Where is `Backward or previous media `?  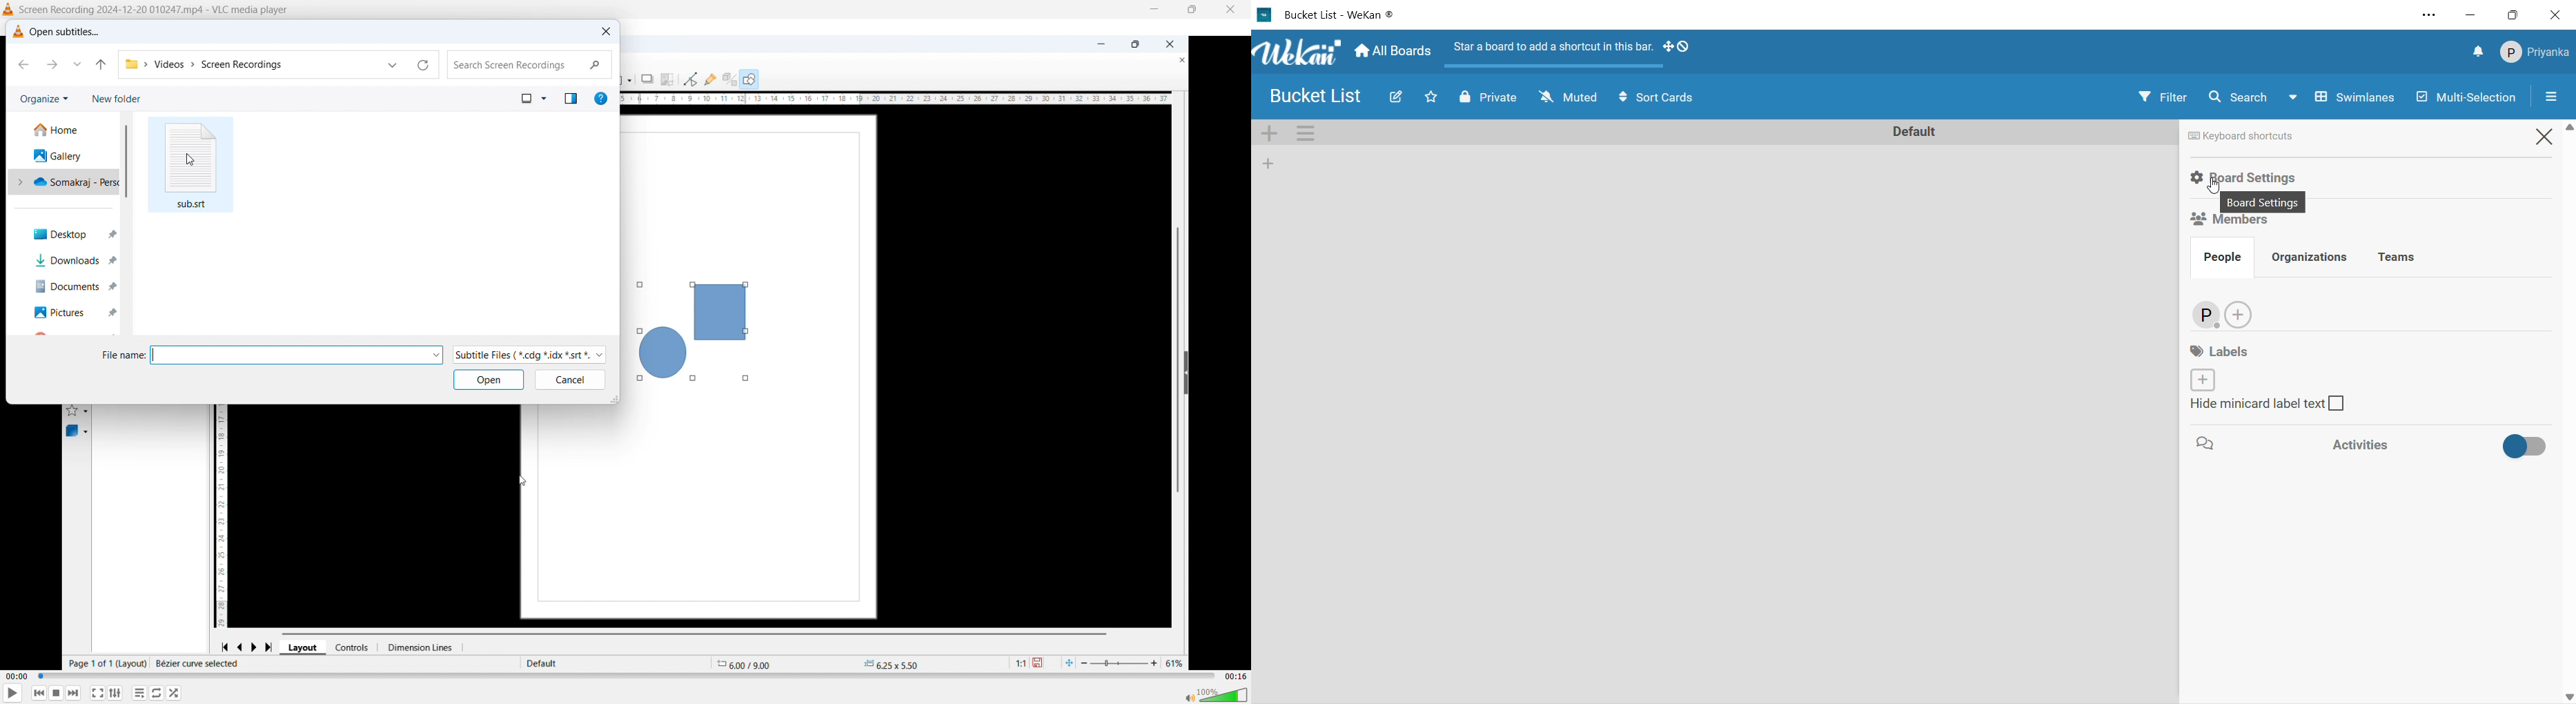 Backward or previous media  is located at coordinates (39, 693).